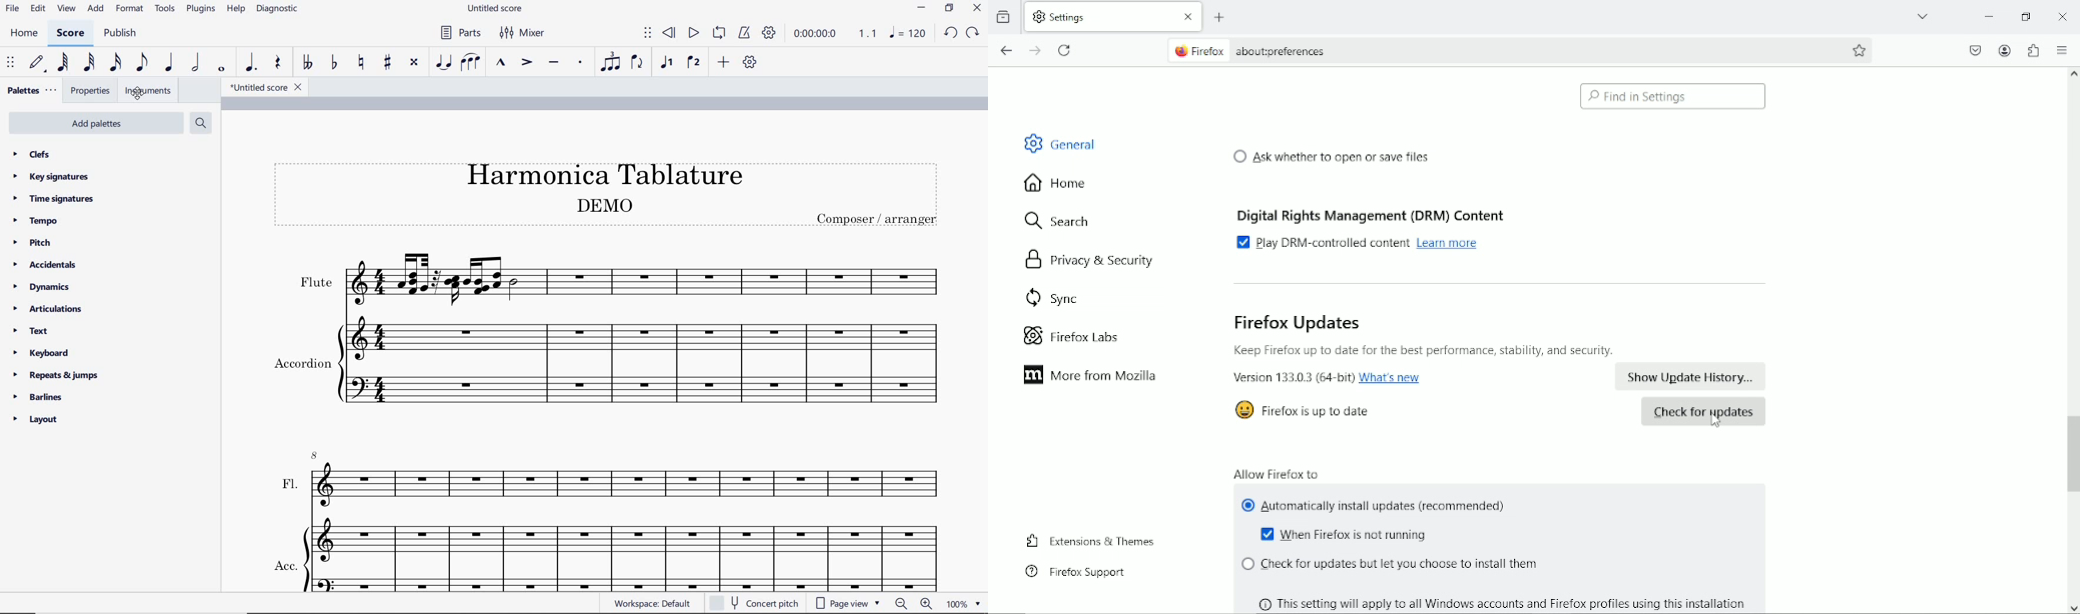 This screenshot has width=2100, height=616. I want to click on Play DRM-controlled content Learn more, so click(1363, 243).